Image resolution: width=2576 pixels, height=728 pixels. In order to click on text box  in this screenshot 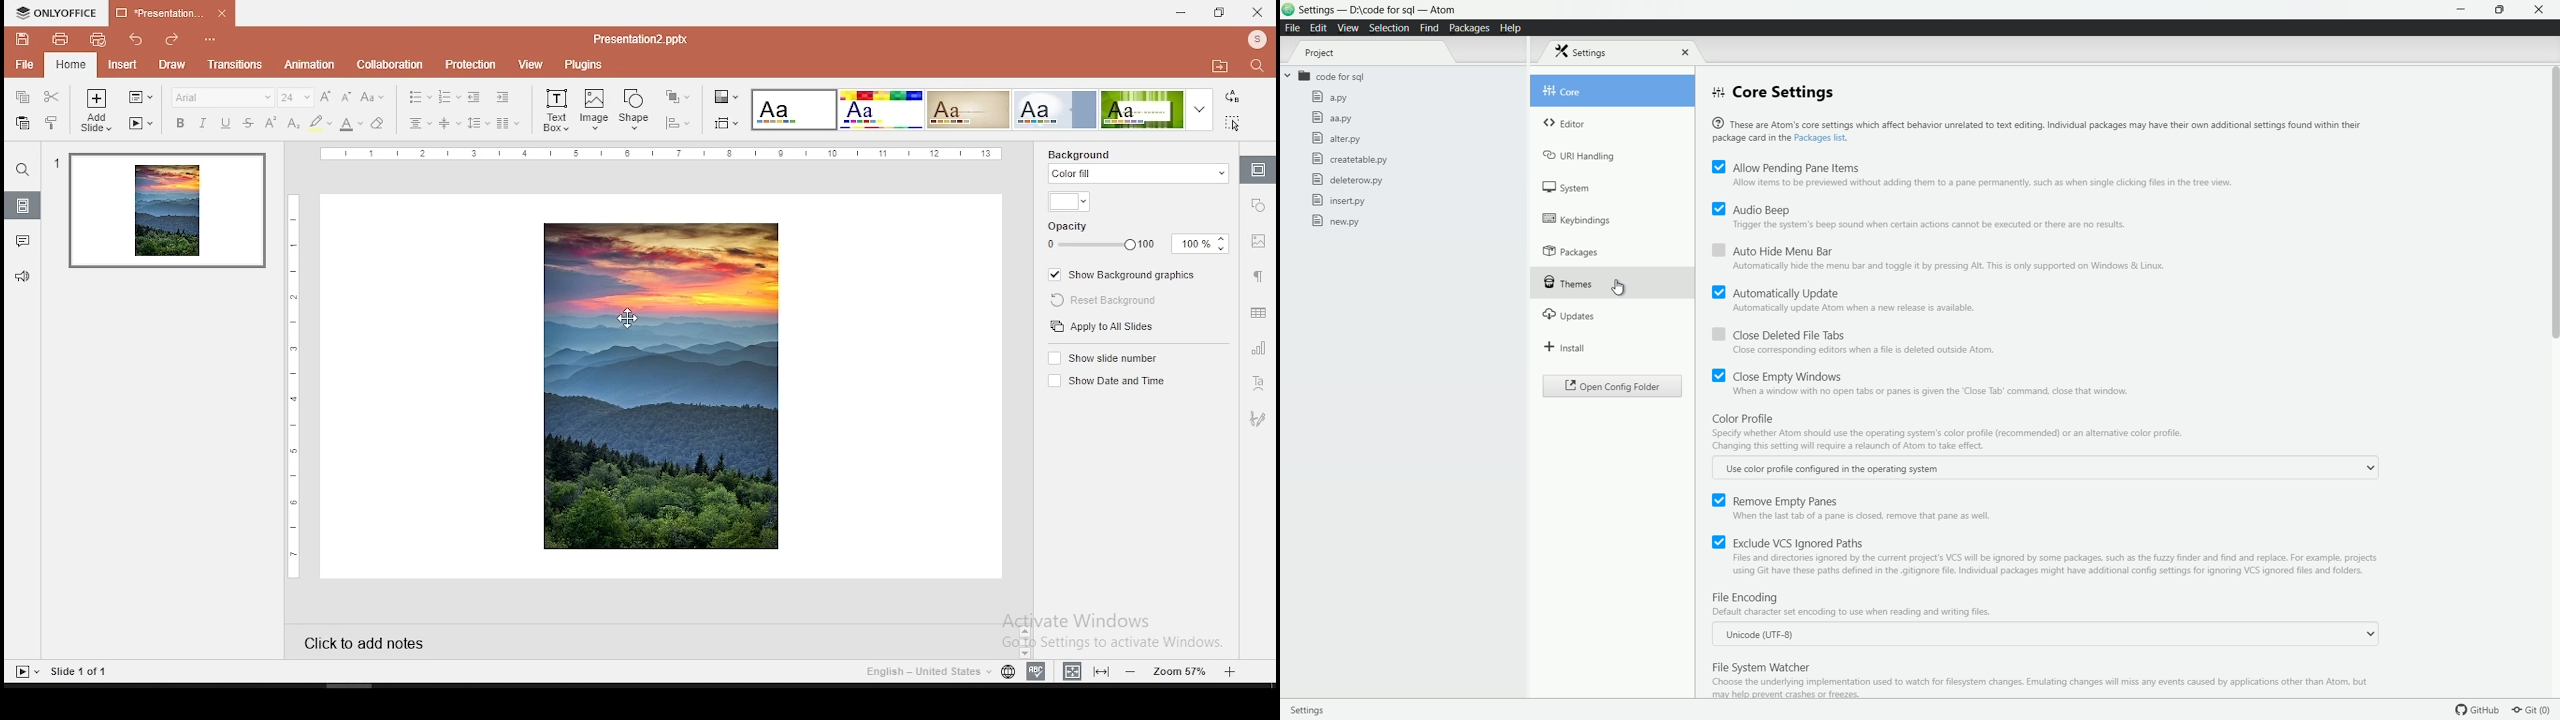, I will do `click(554, 110)`.